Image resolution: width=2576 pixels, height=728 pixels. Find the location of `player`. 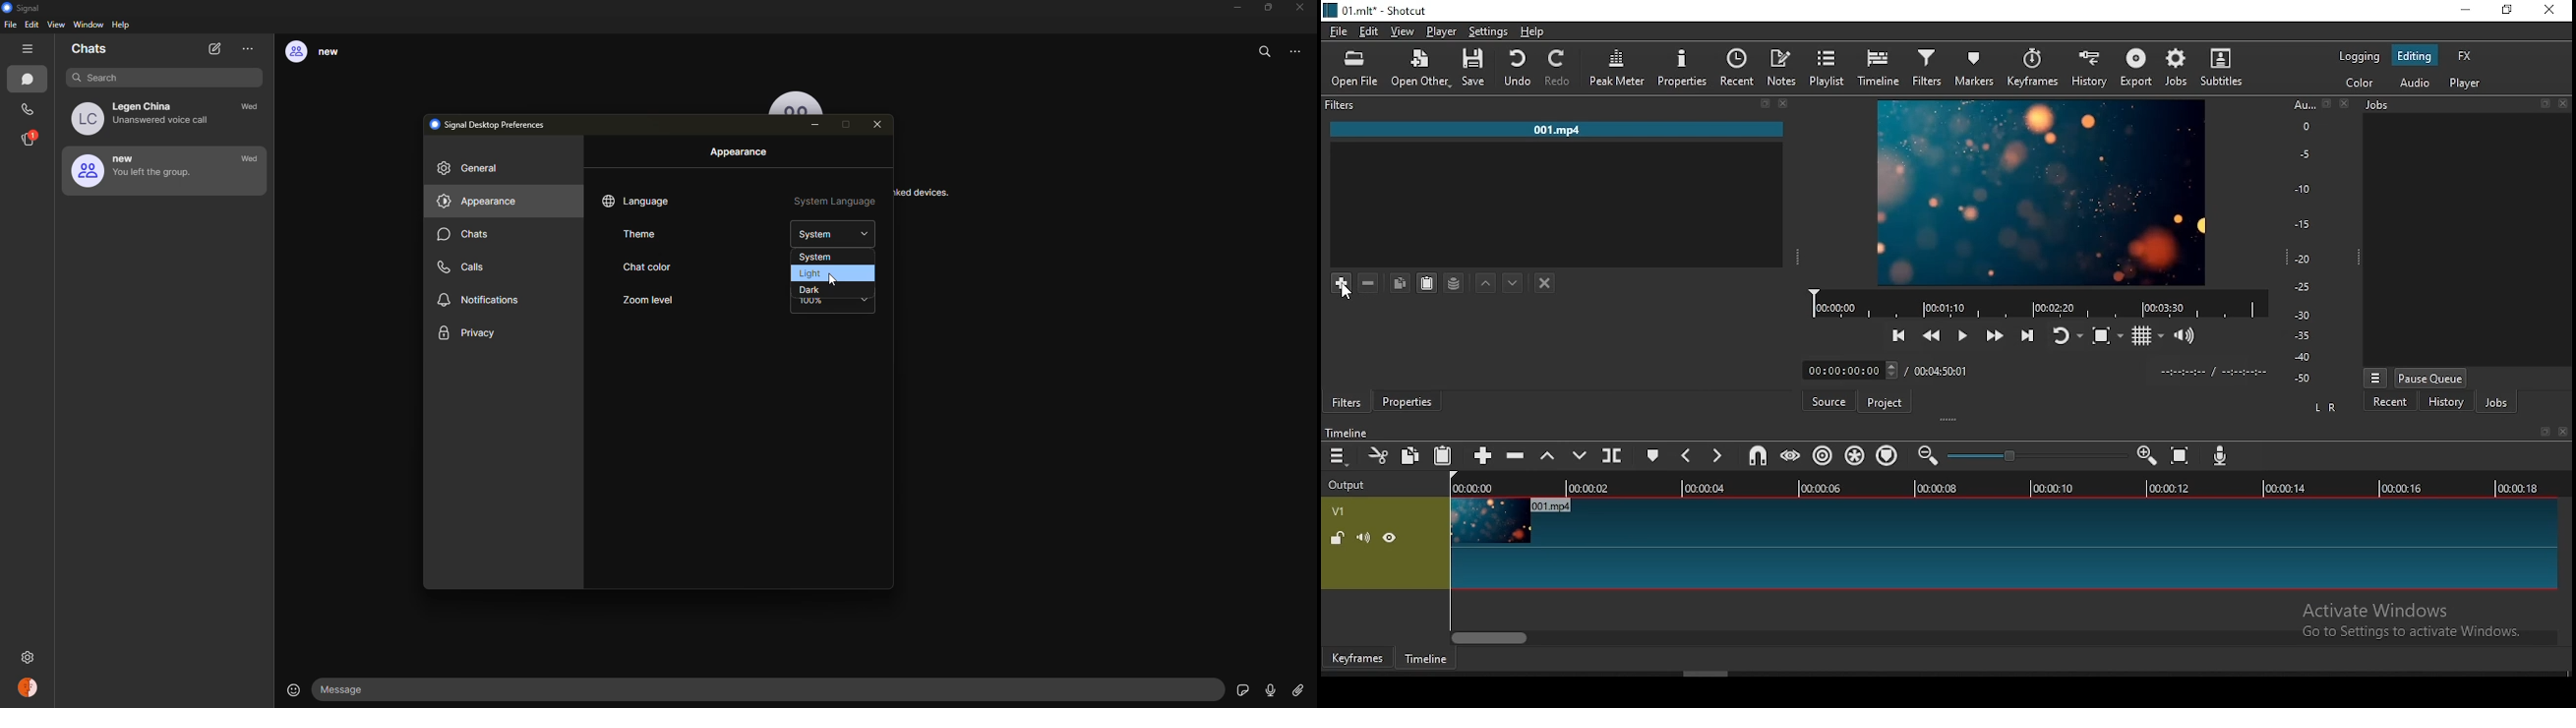

player is located at coordinates (1440, 31).